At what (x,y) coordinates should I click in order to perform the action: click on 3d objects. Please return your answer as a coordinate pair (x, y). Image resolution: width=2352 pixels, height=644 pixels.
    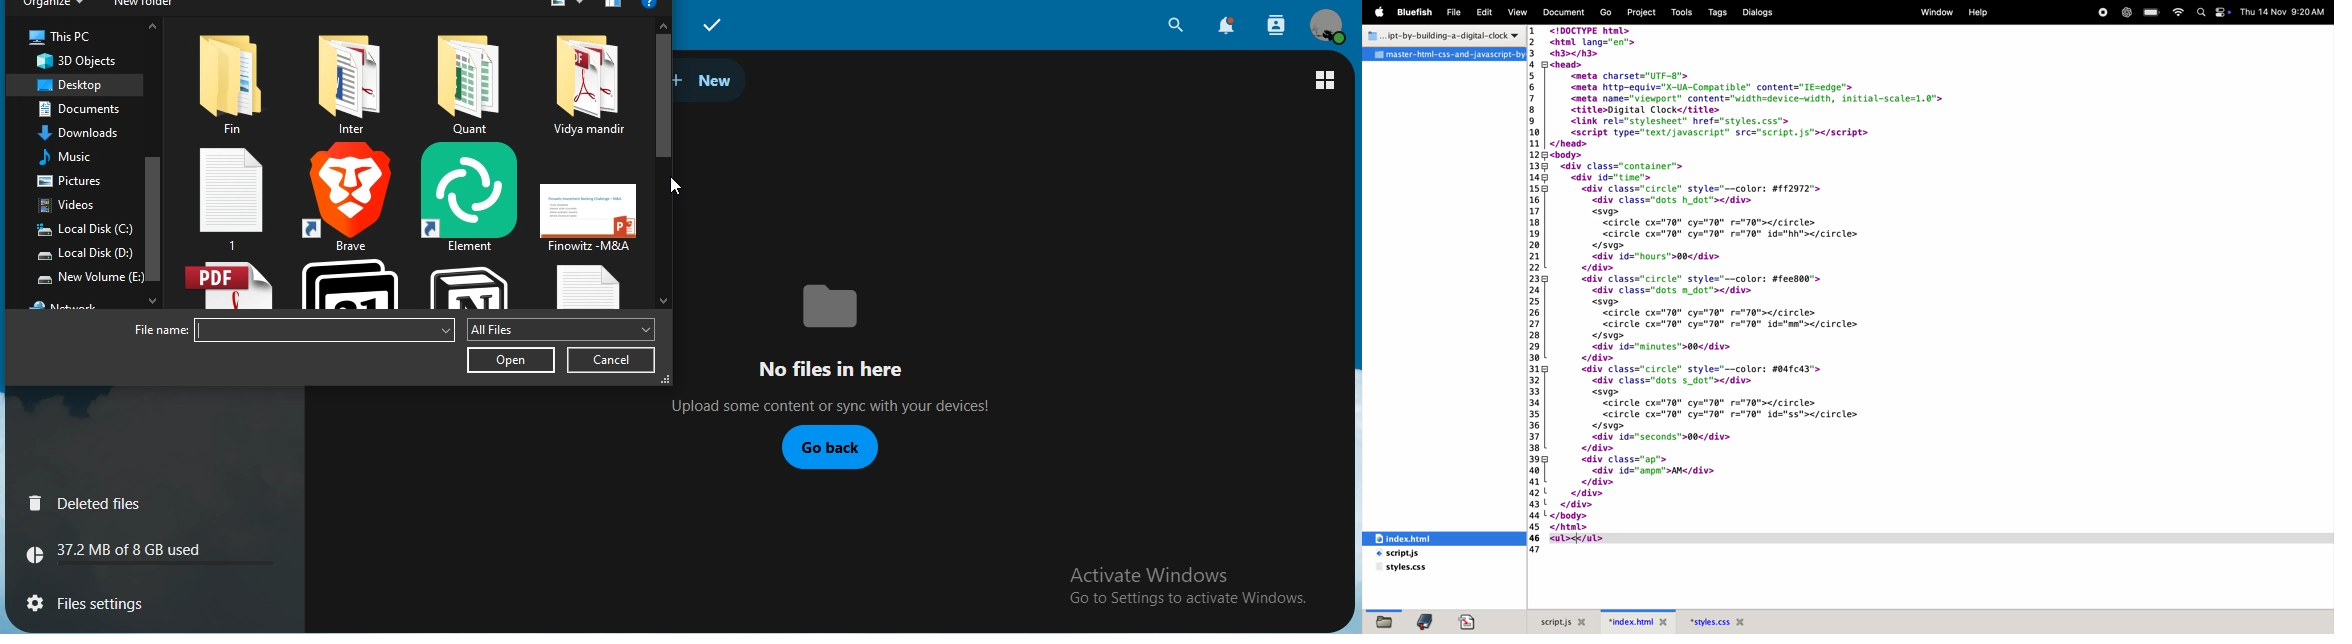
    Looking at the image, I should click on (79, 61).